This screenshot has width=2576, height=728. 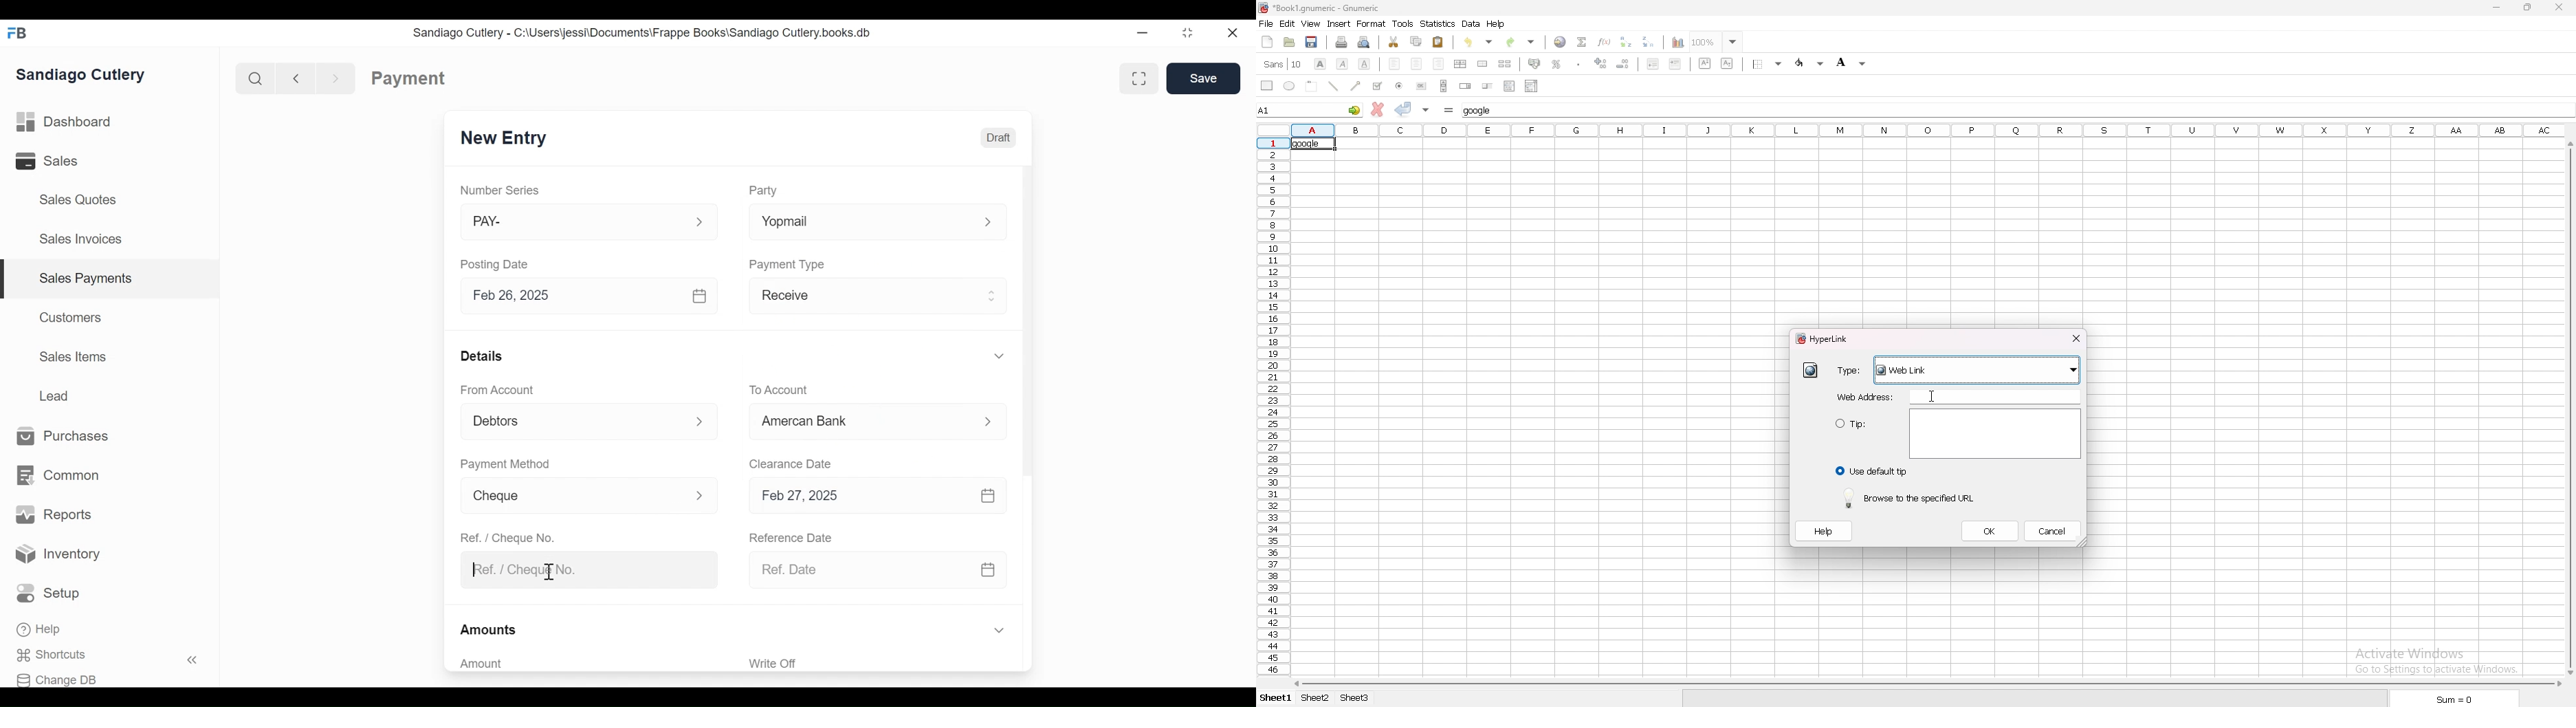 I want to click on copy, so click(x=1416, y=41).